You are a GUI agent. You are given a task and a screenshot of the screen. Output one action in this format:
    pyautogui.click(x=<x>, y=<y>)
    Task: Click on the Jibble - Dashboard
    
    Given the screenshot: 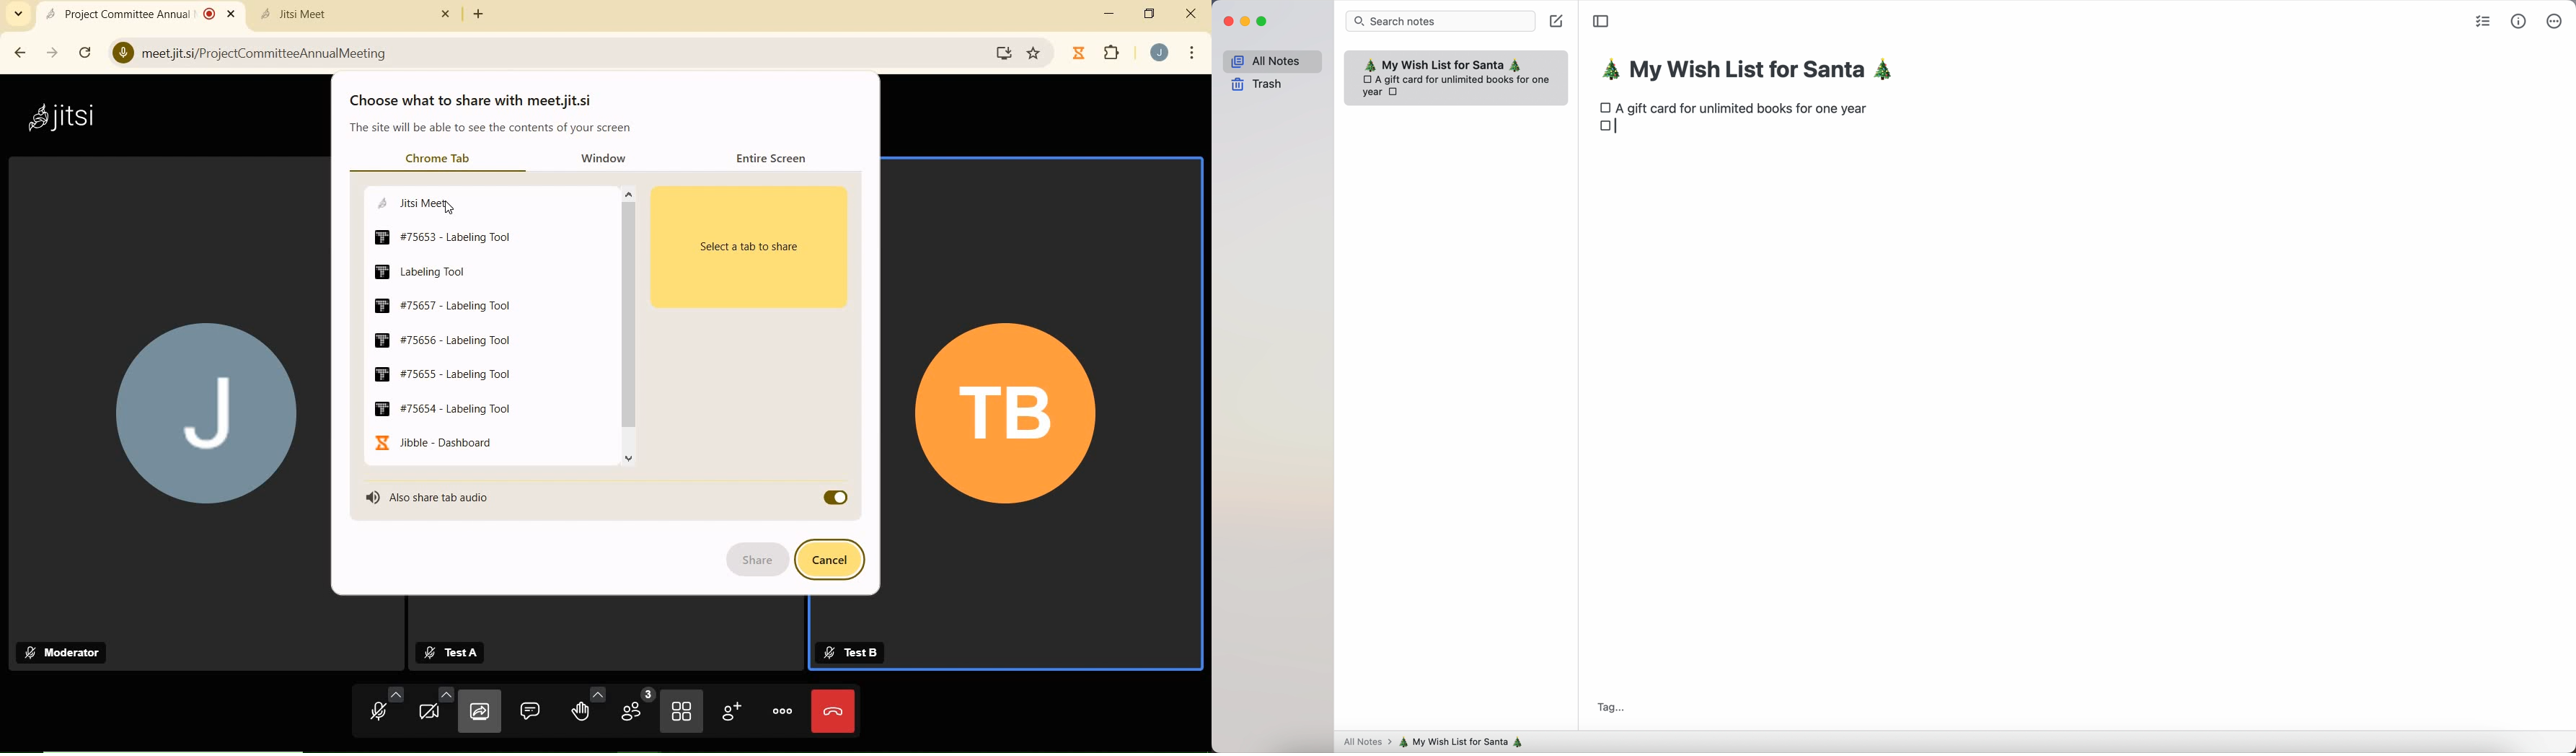 What is the action you would take?
    pyautogui.click(x=440, y=443)
    